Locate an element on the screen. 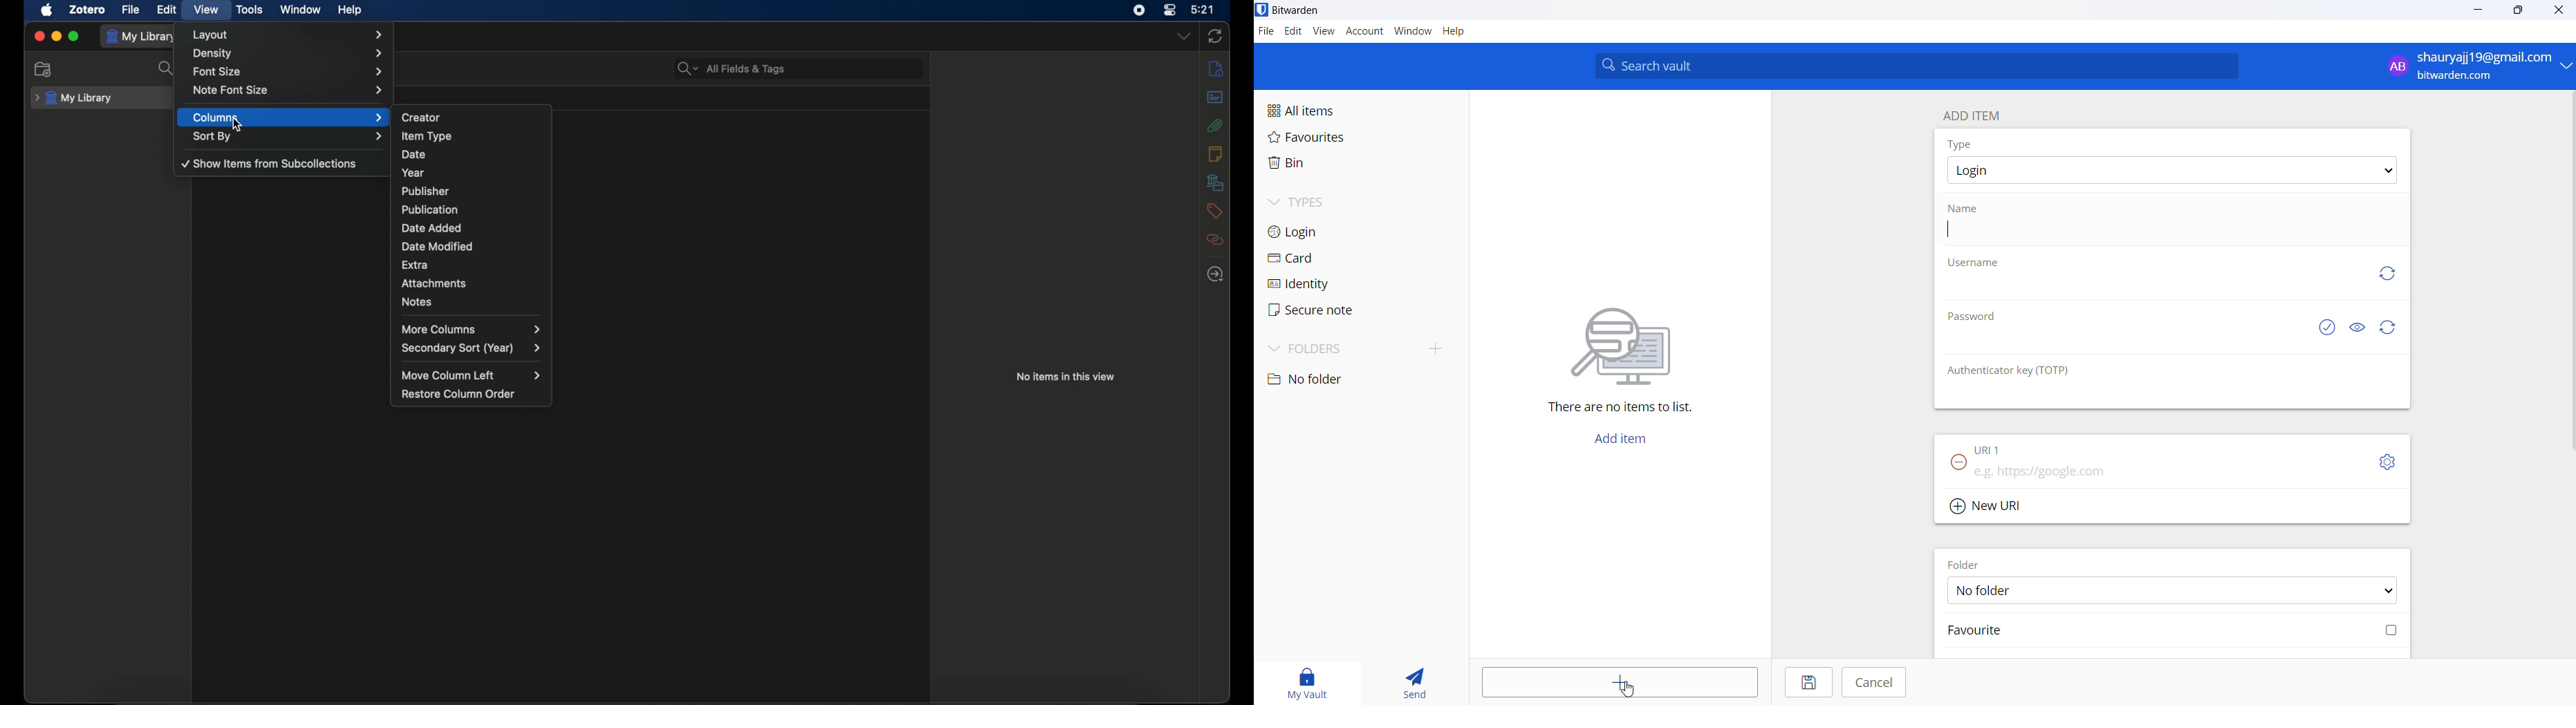 This screenshot has width=2576, height=728. graphical illustration conveying searching for a file is located at coordinates (1634, 344).